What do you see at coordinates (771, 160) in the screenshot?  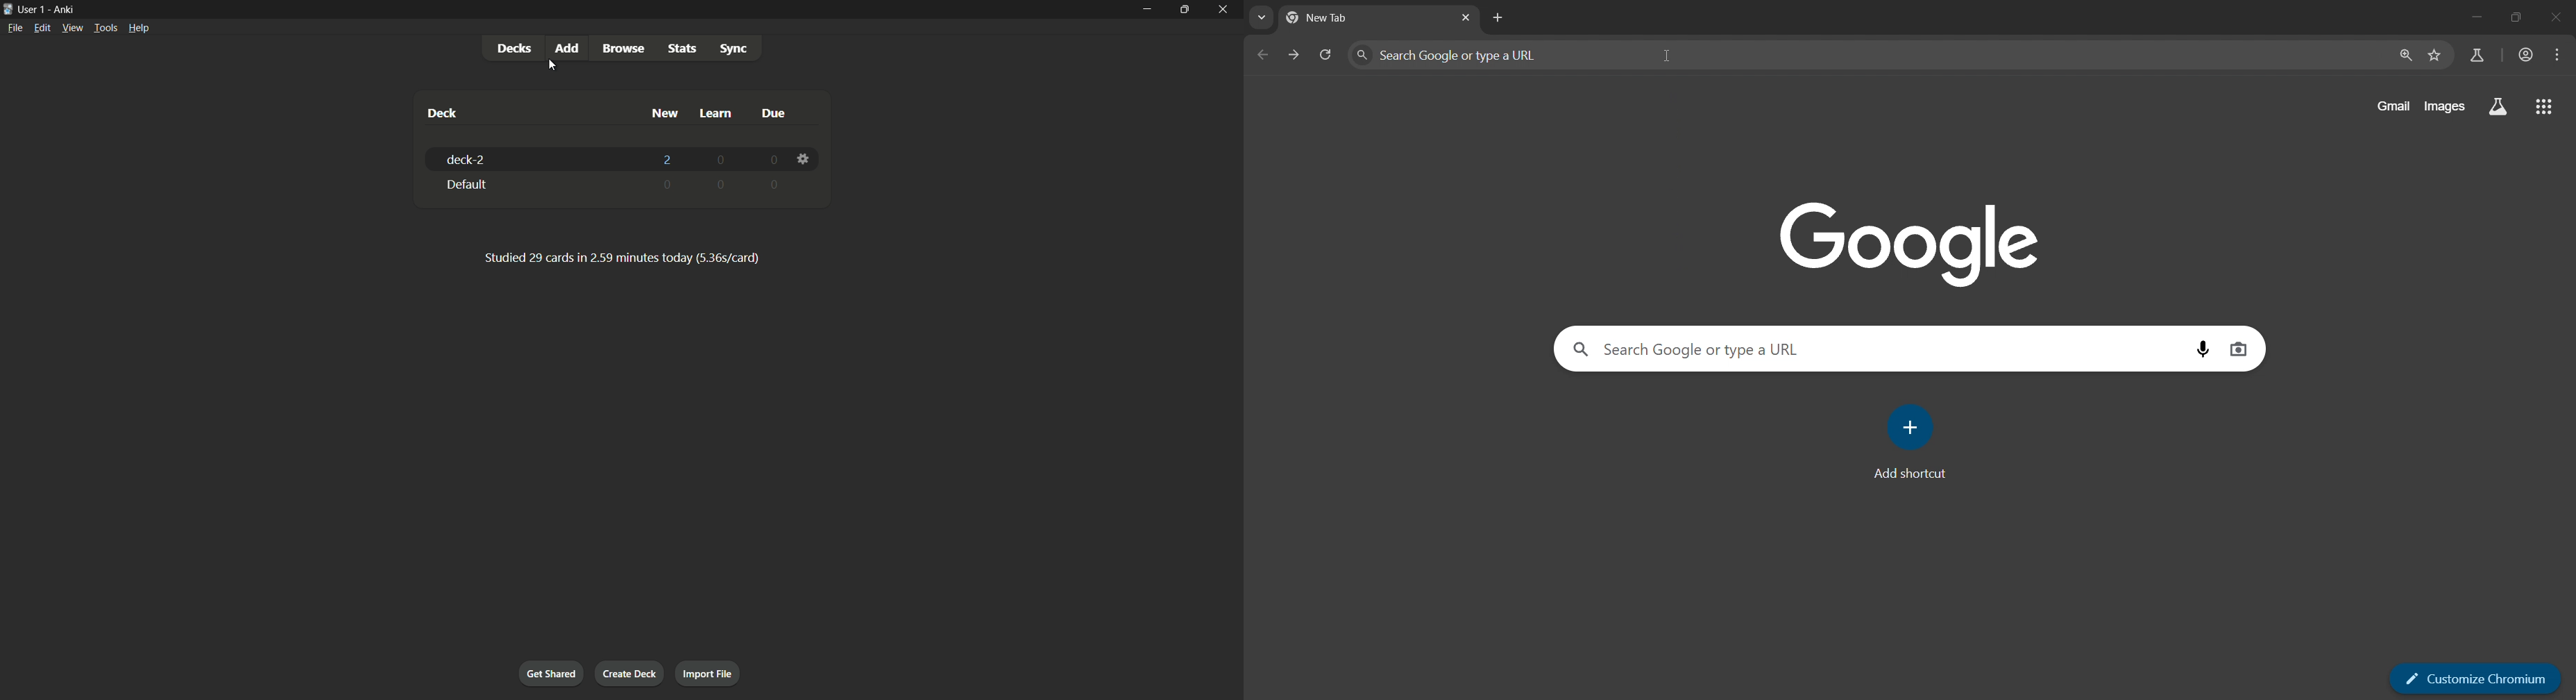 I see `0` at bounding box center [771, 160].